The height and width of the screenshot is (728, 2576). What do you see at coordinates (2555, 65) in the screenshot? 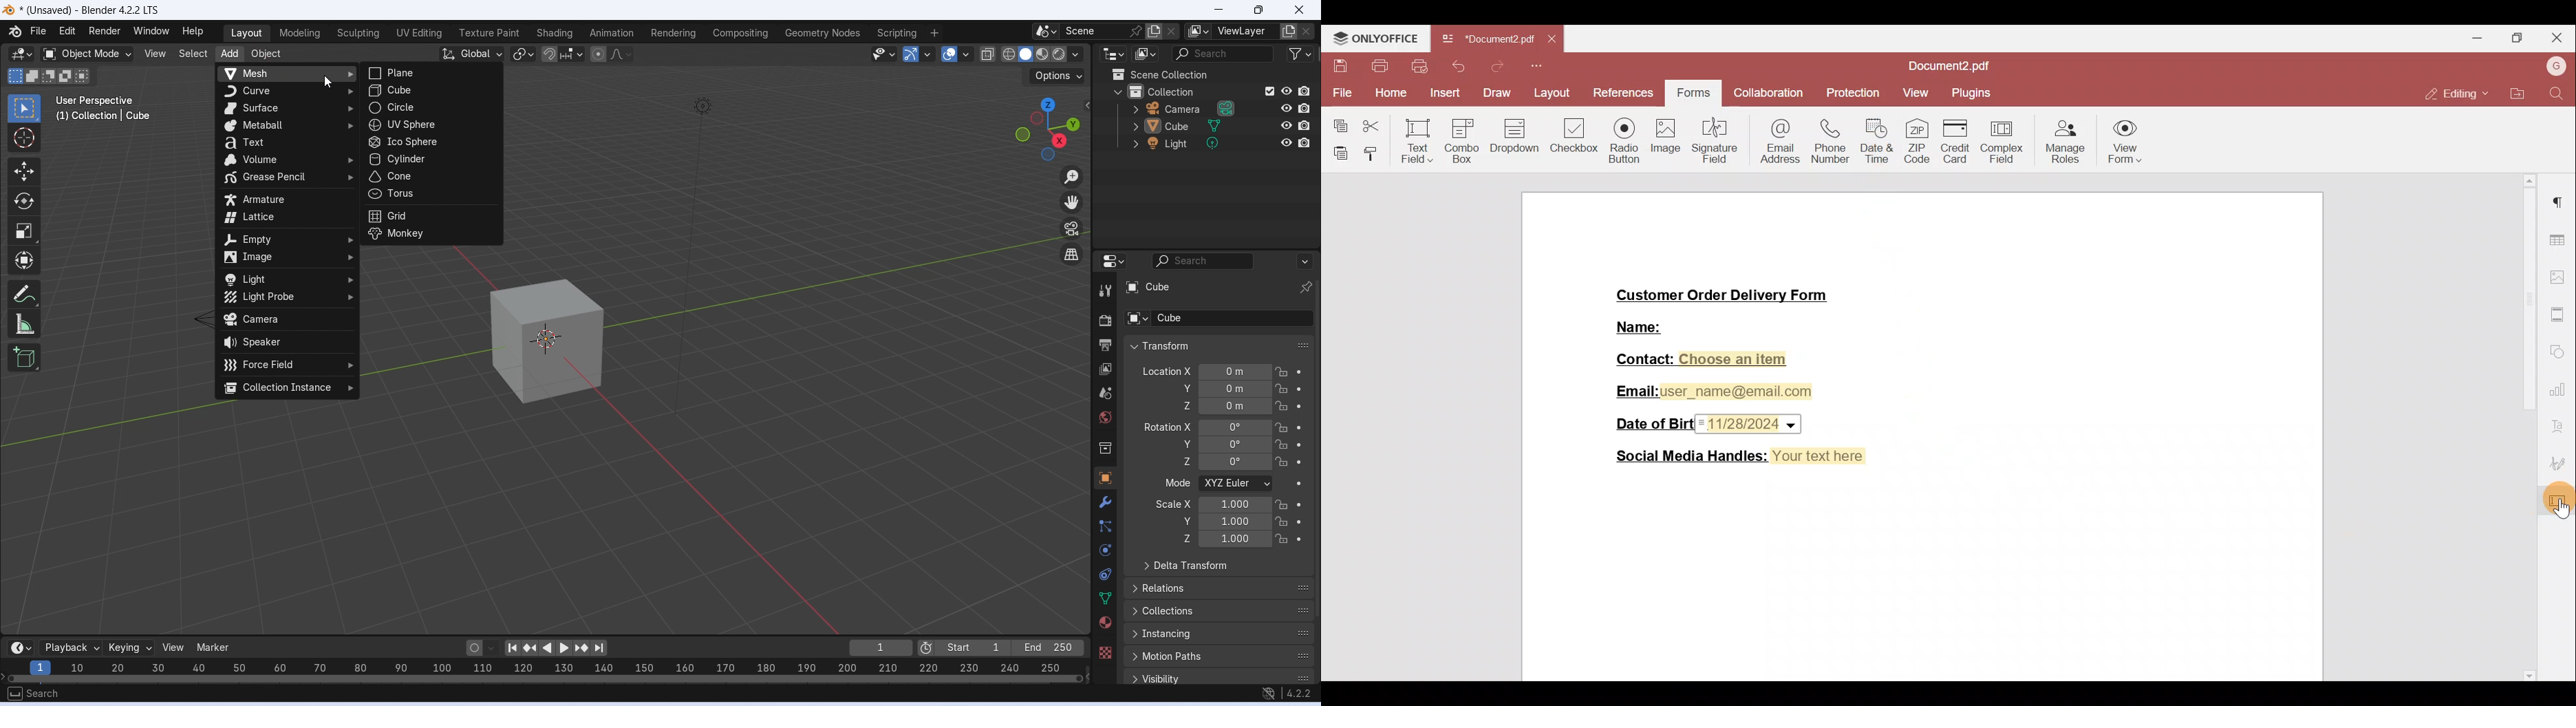
I see `Account name` at bounding box center [2555, 65].